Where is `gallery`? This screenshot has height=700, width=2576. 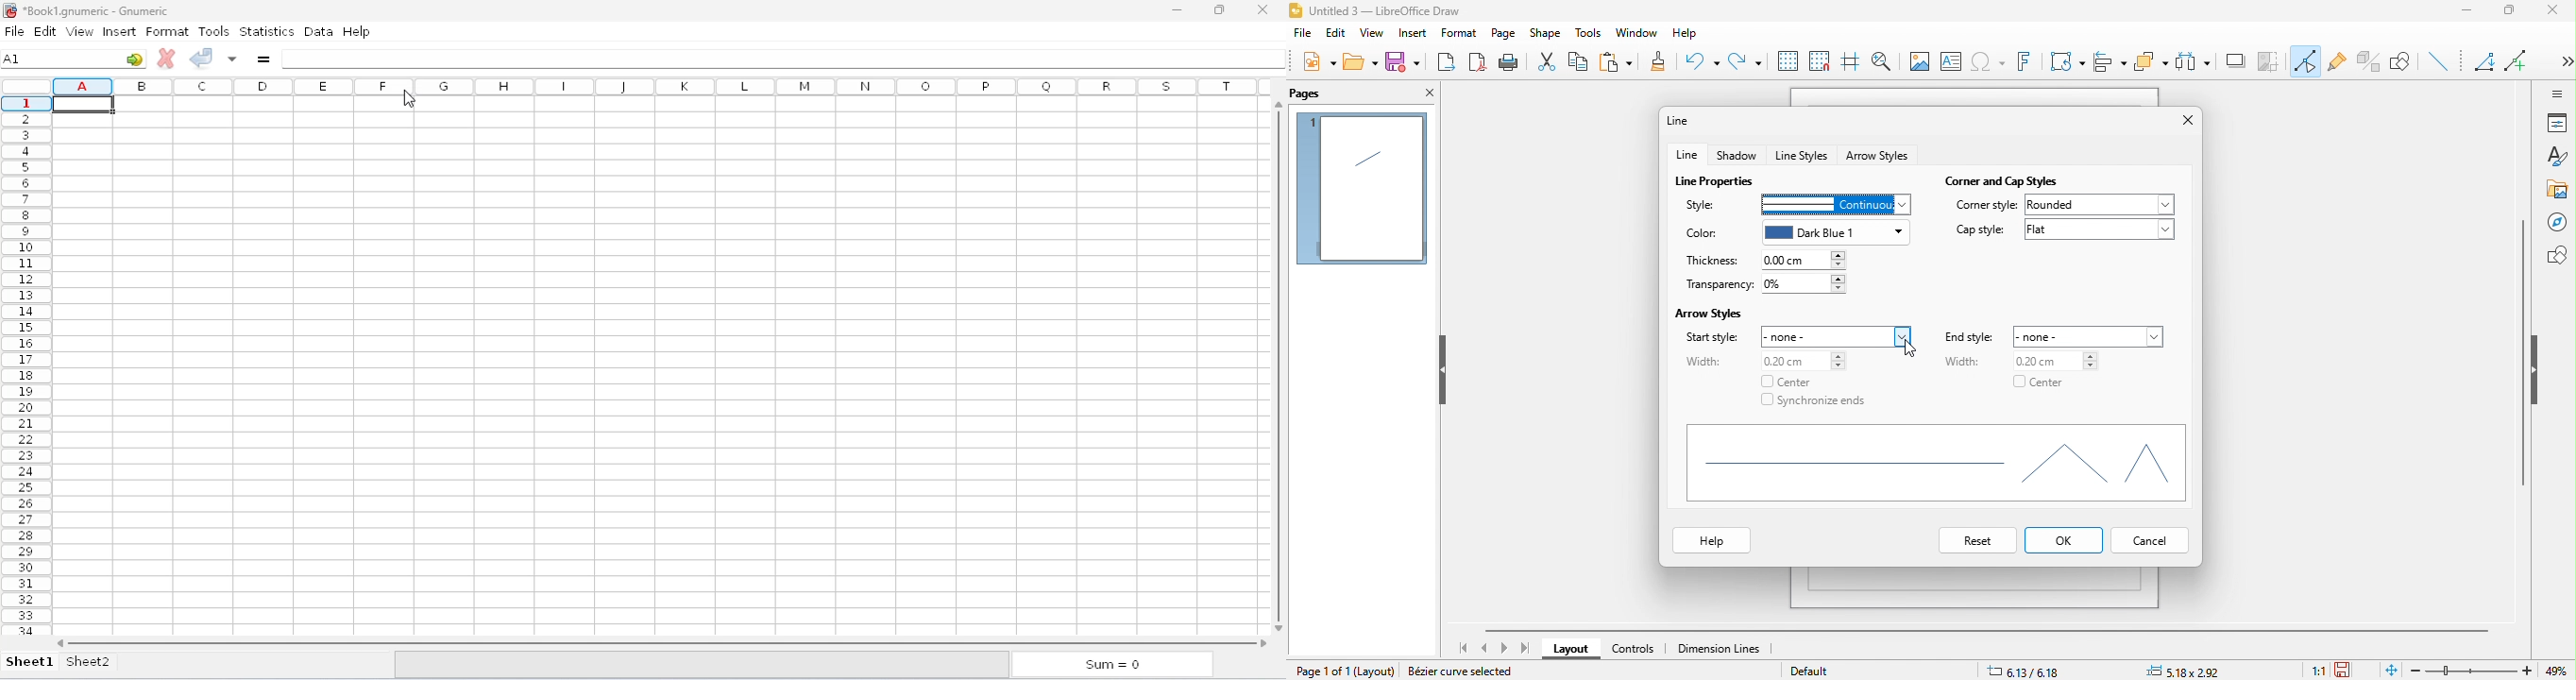
gallery is located at coordinates (2558, 190).